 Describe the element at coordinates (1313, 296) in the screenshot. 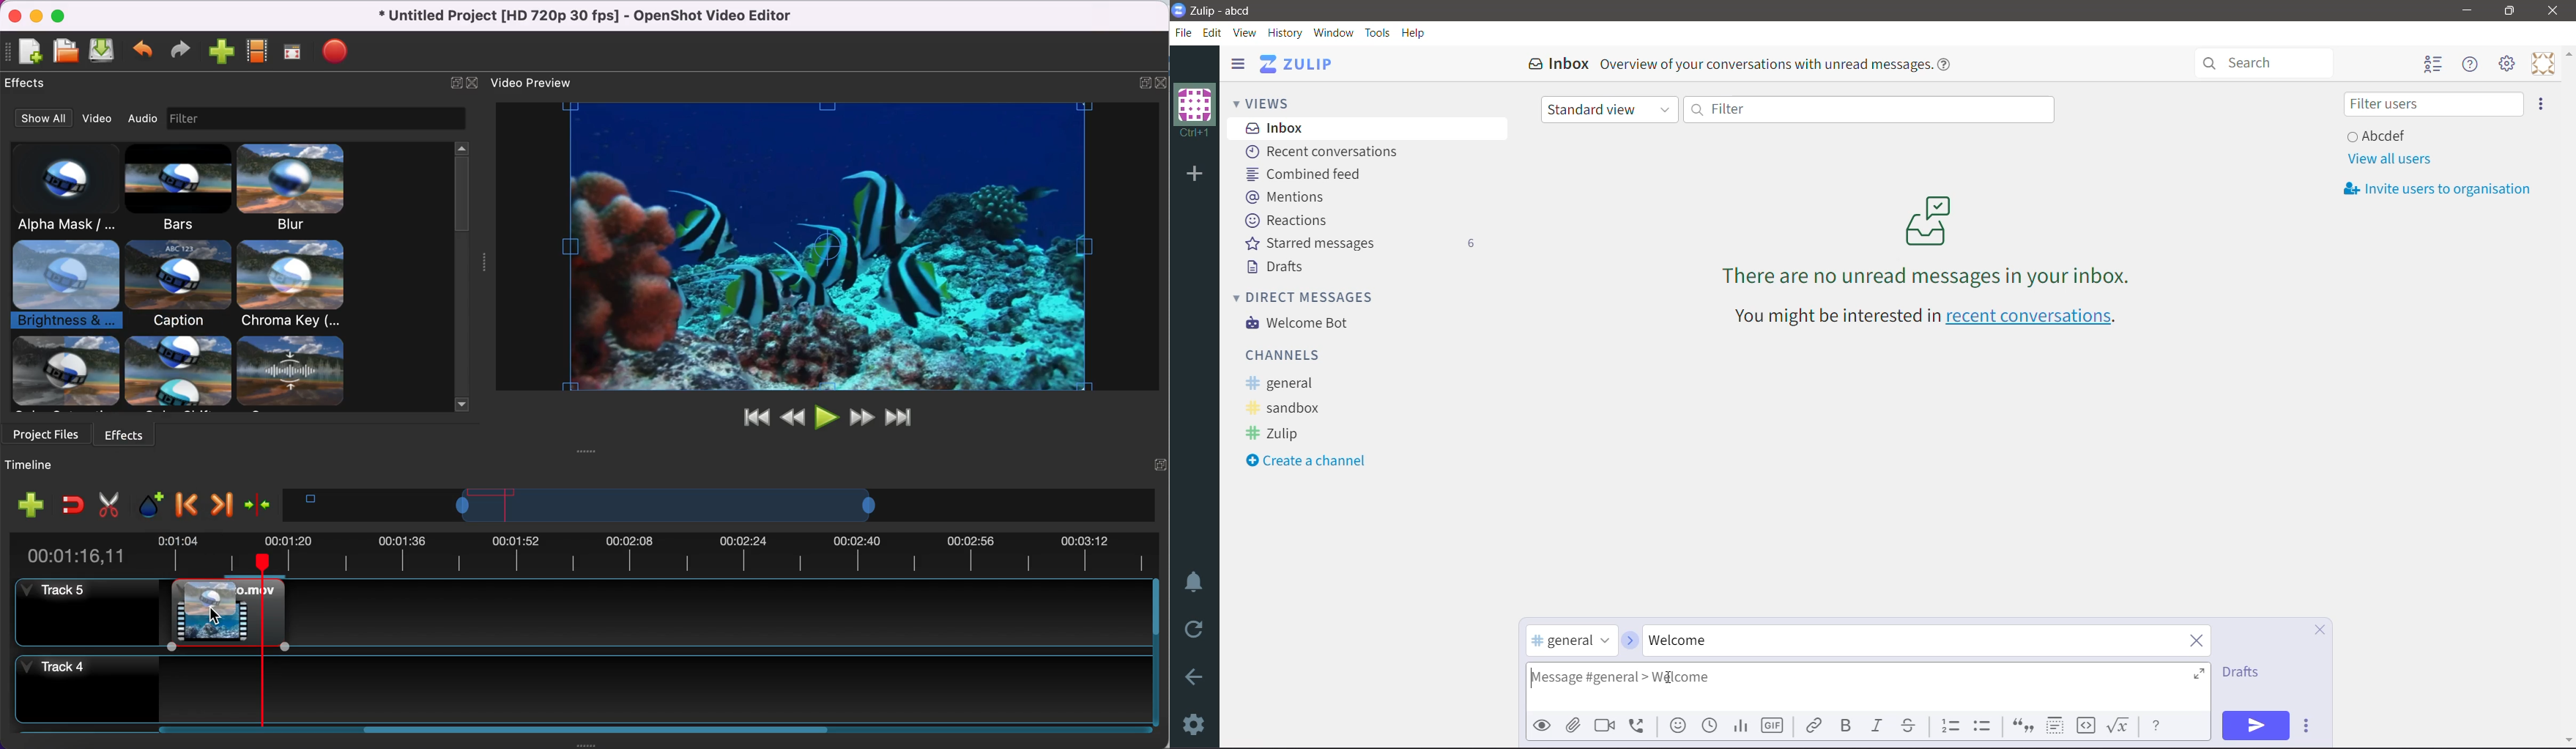

I see `Direct Messages` at that location.